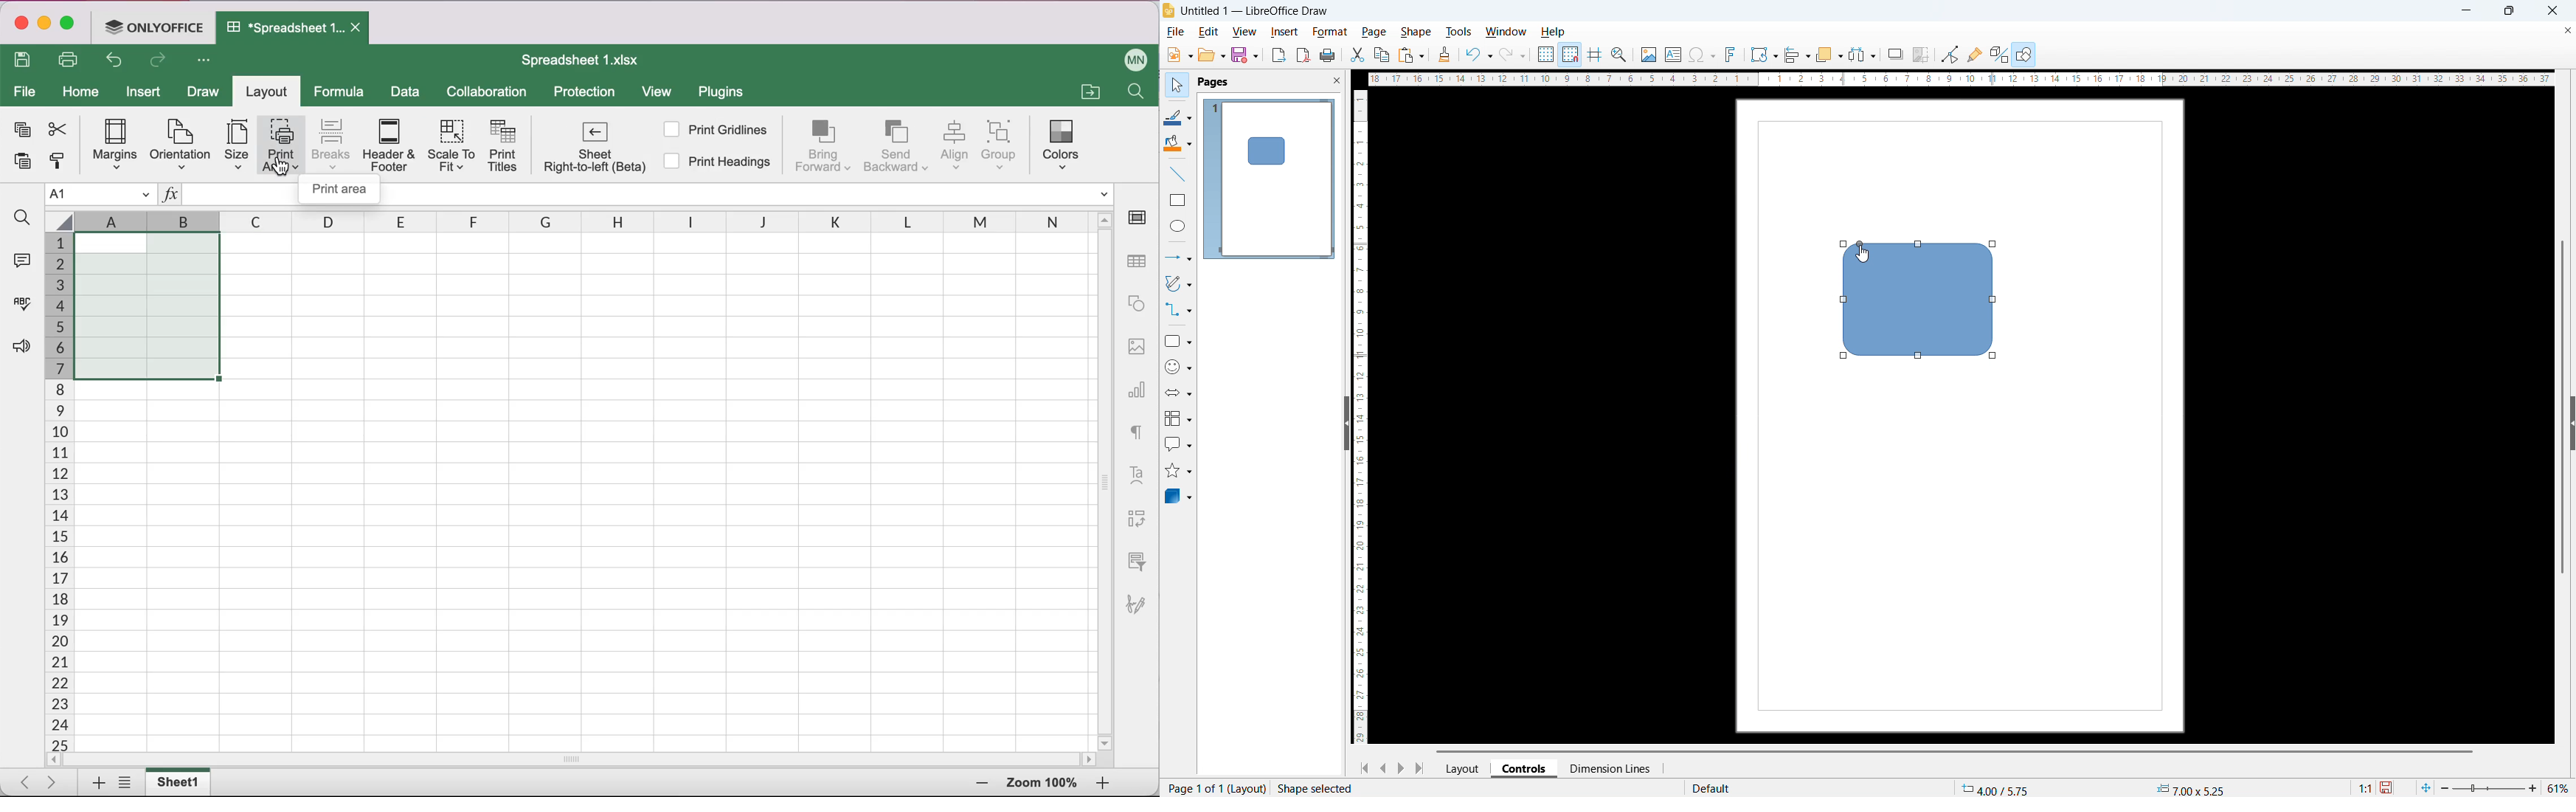 This screenshot has height=812, width=2576. What do you see at coordinates (1212, 83) in the screenshot?
I see `pages ` at bounding box center [1212, 83].